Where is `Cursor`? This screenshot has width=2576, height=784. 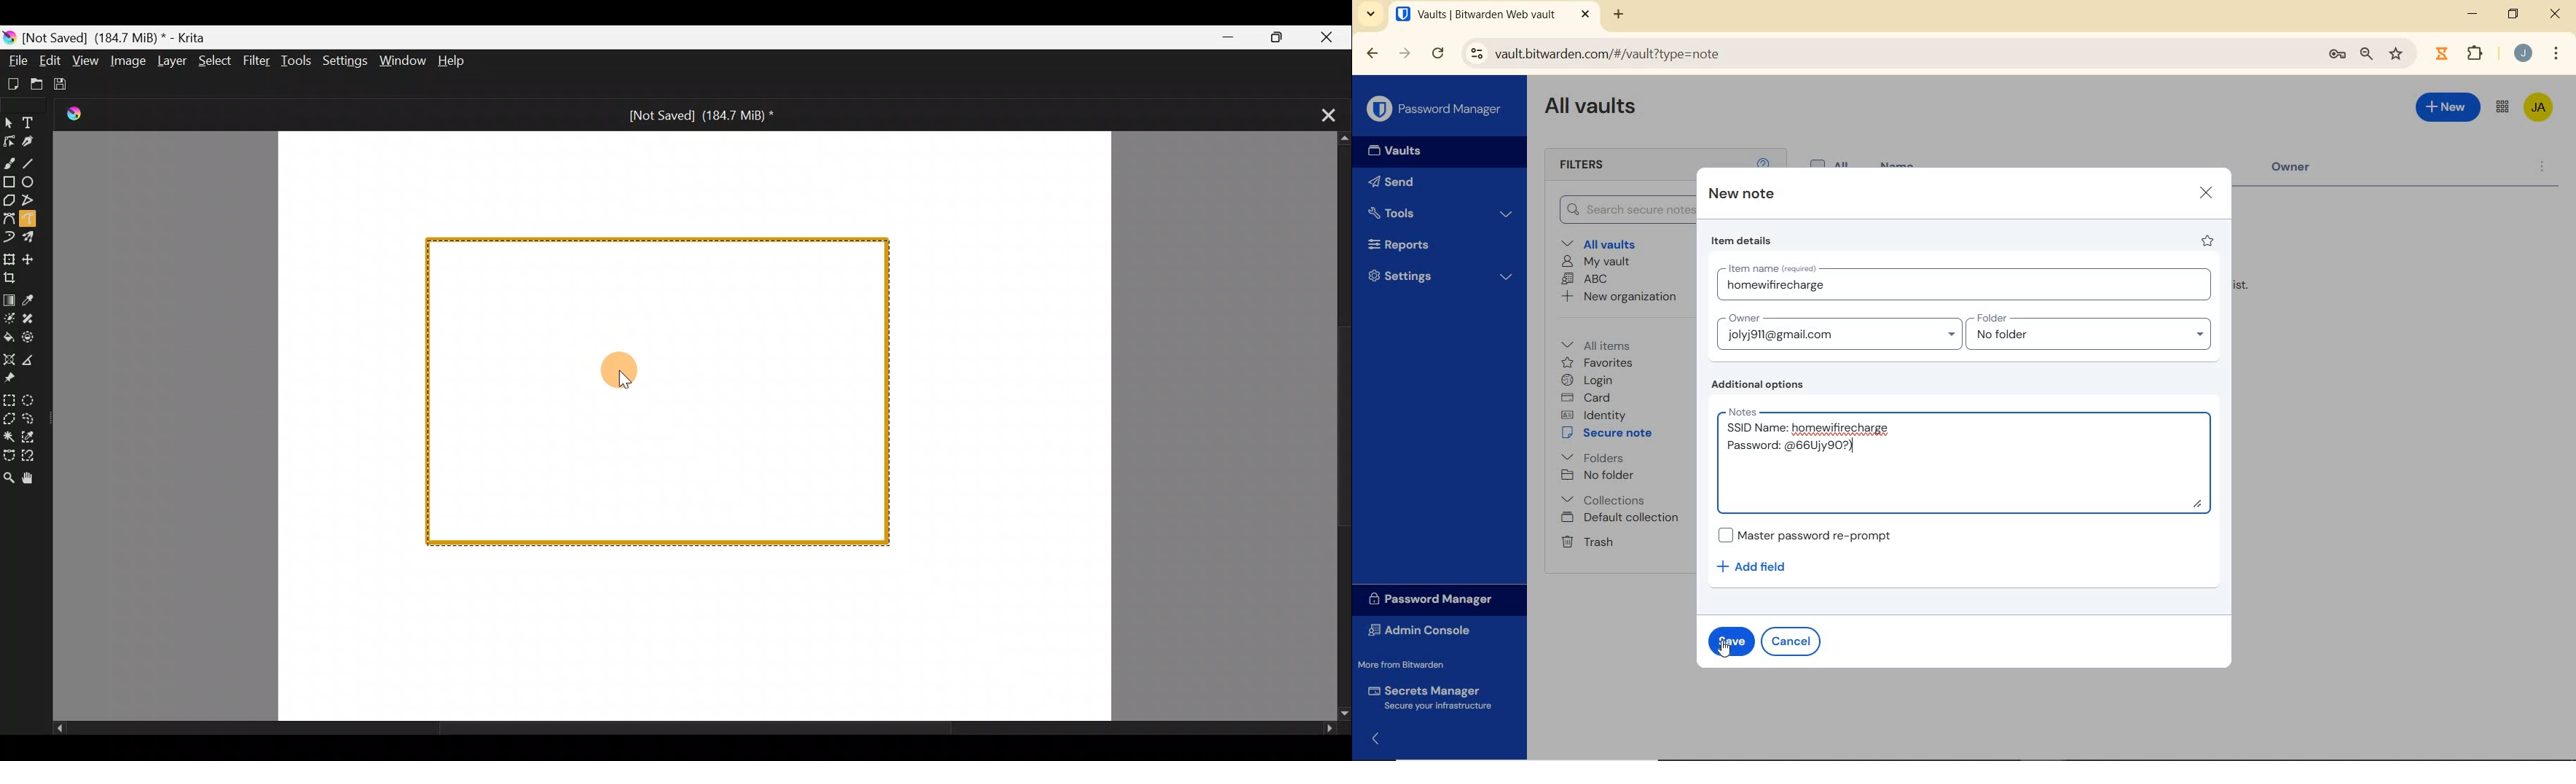 Cursor is located at coordinates (617, 370).